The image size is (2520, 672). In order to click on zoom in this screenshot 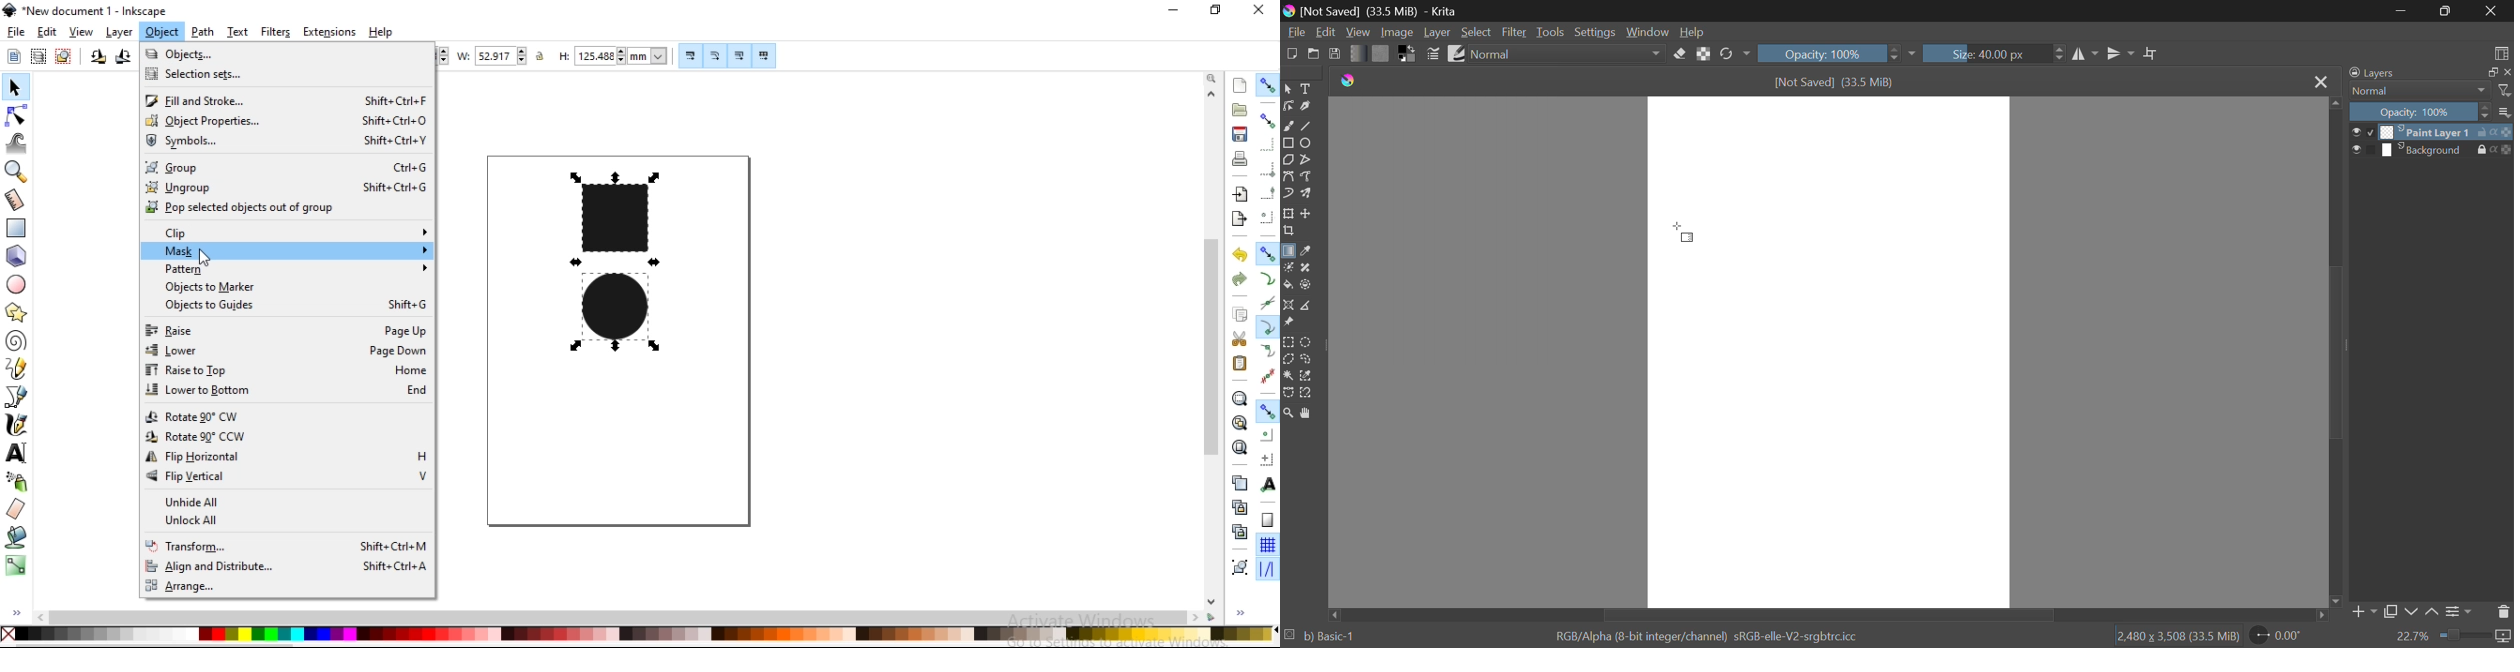, I will do `click(1214, 79)`.